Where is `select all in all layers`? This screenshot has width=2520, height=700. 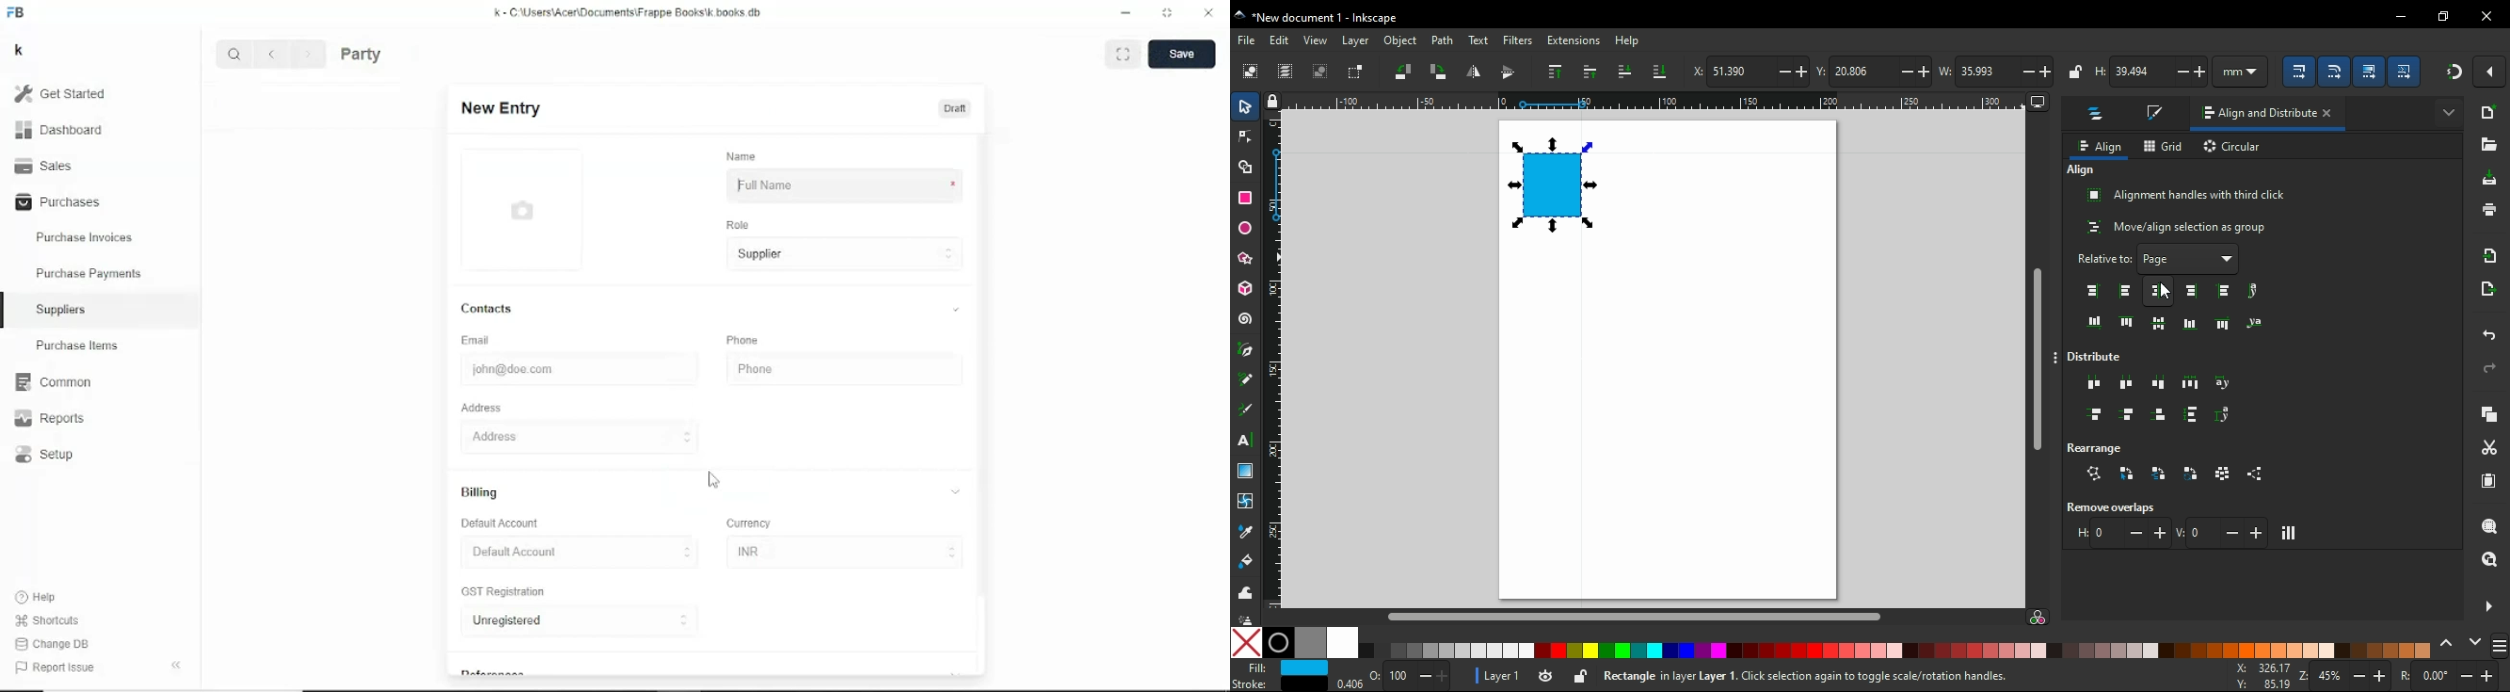 select all in all layers is located at coordinates (1286, 71).